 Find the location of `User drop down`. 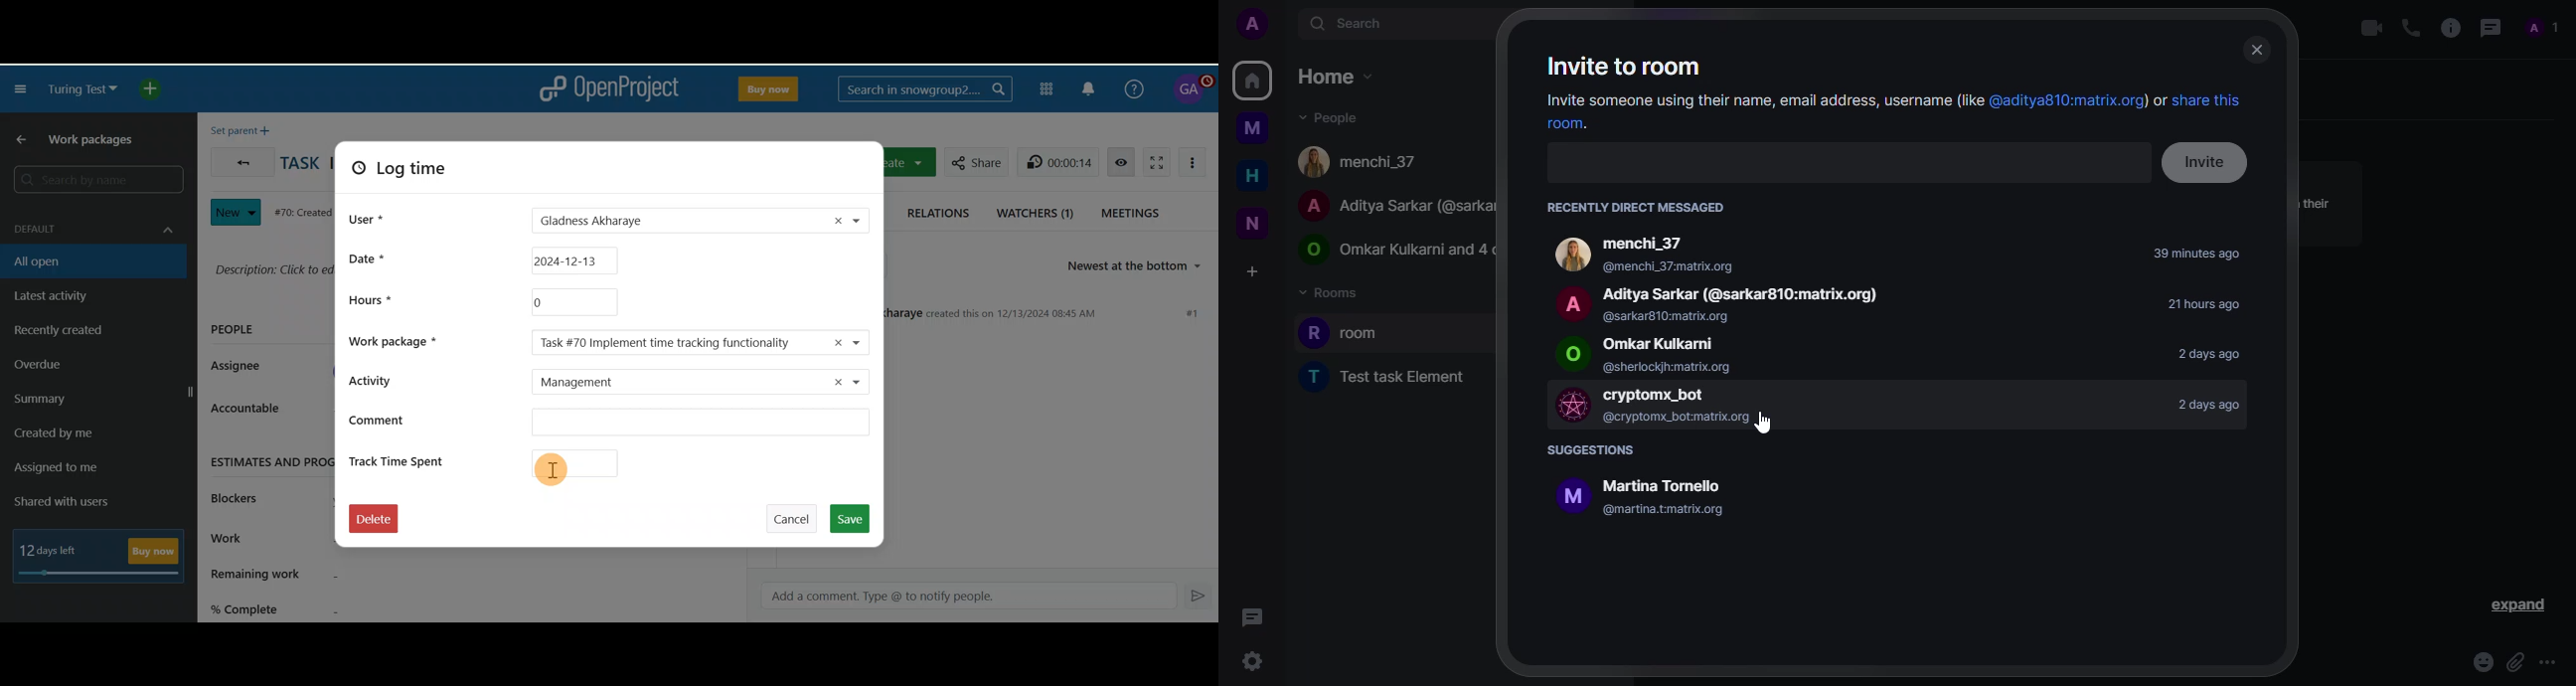

User drop down is located at coordinates (865, 222).